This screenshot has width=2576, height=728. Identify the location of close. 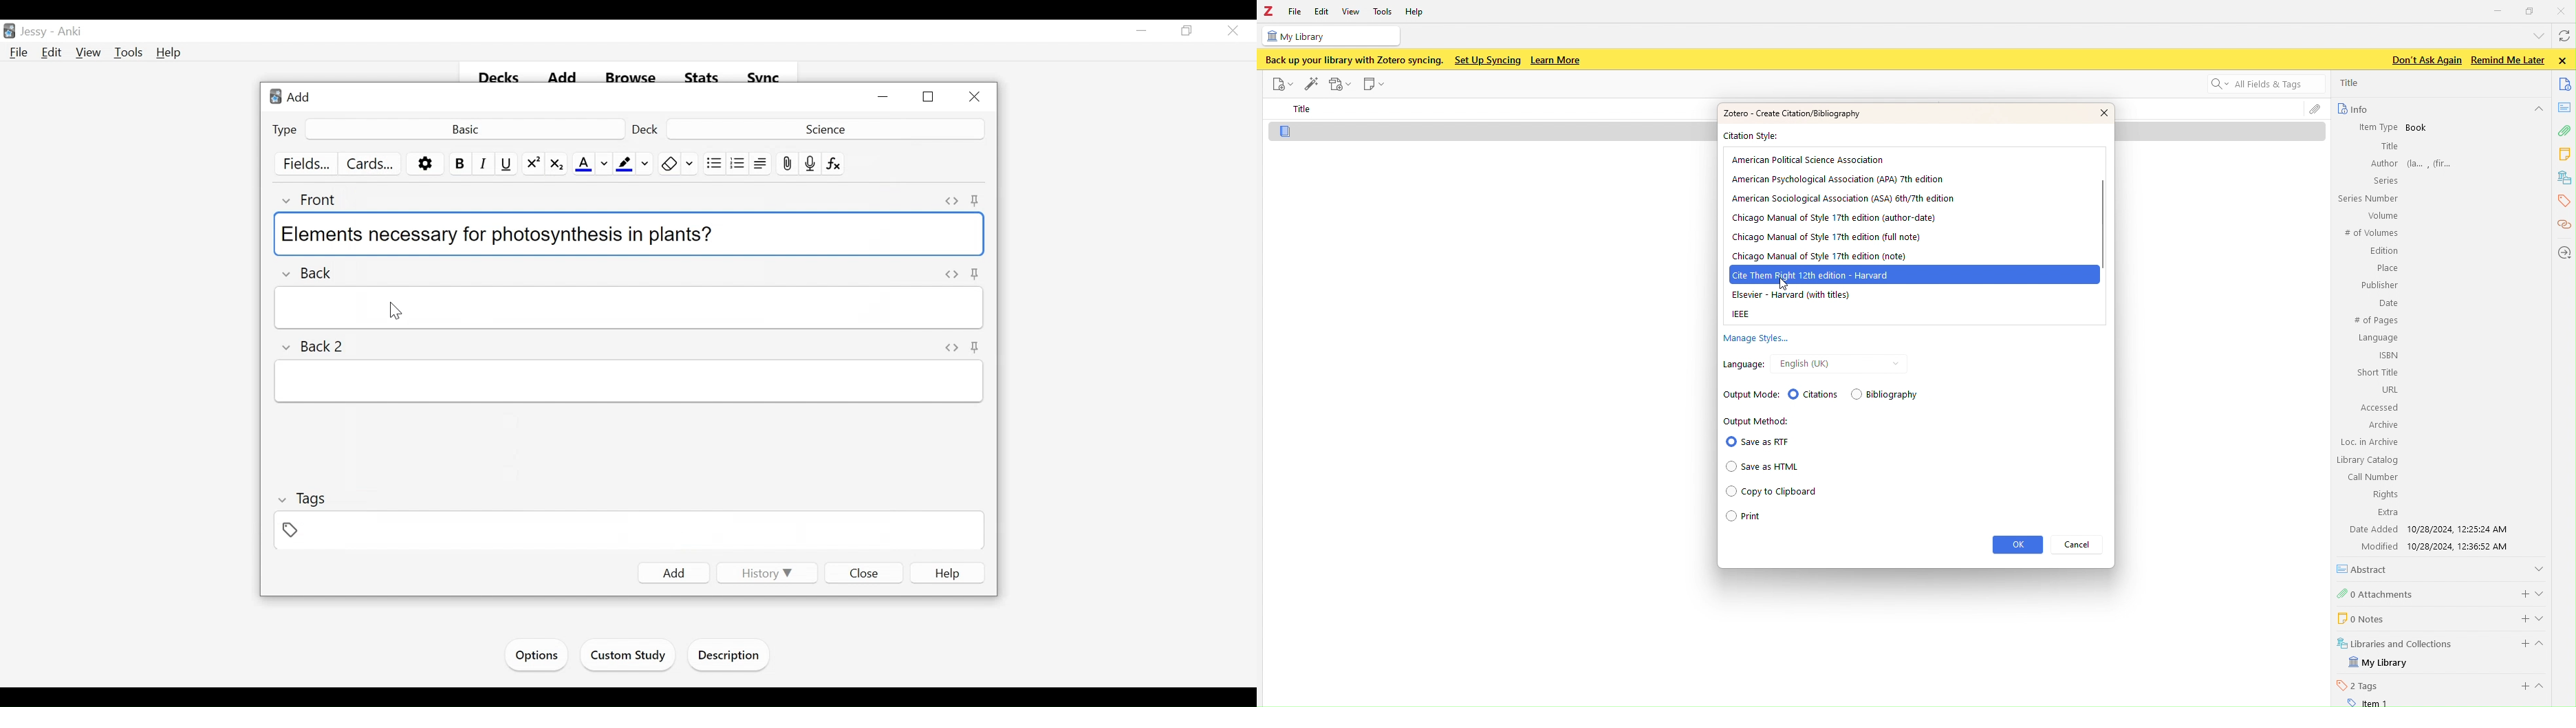
(2094, 113).